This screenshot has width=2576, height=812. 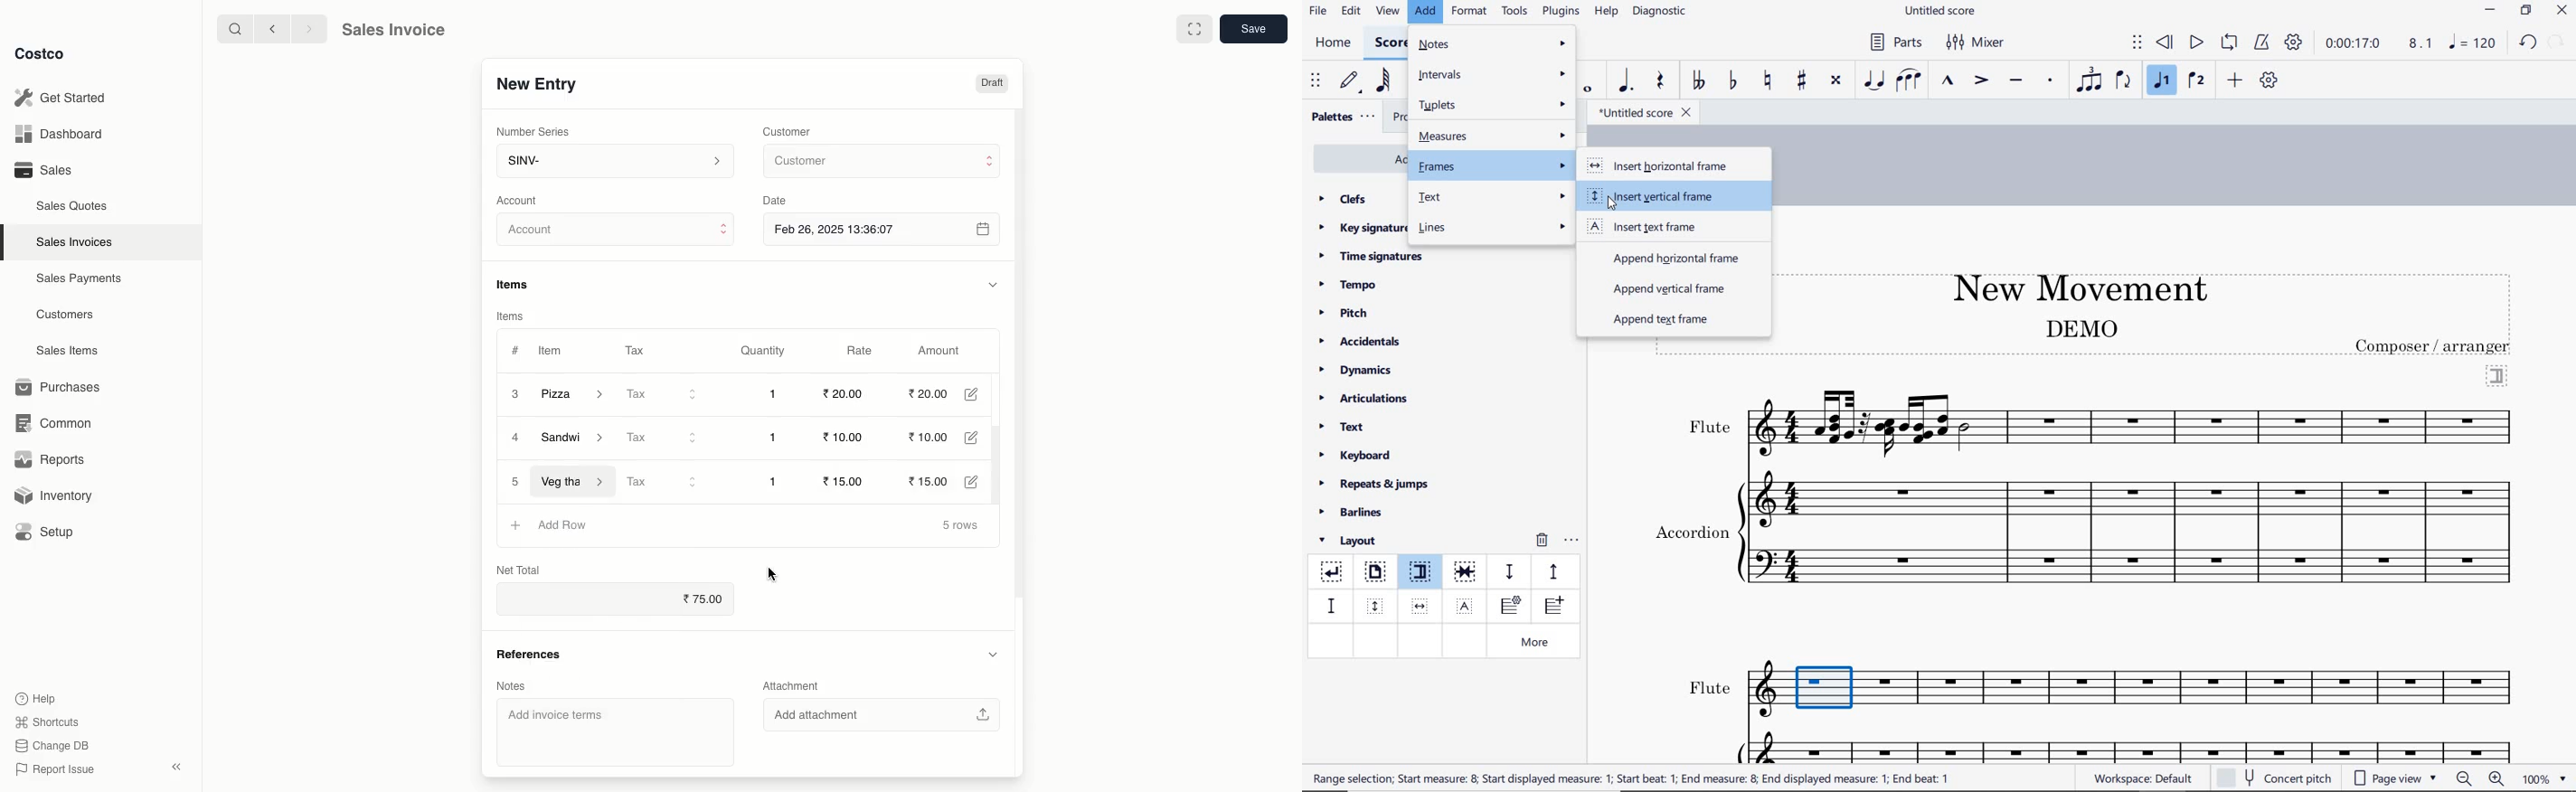 What do you see at coordinates (609, 731) in the screenshot?
I see `‘Add invoice terms` at bounding box center [609, 731].